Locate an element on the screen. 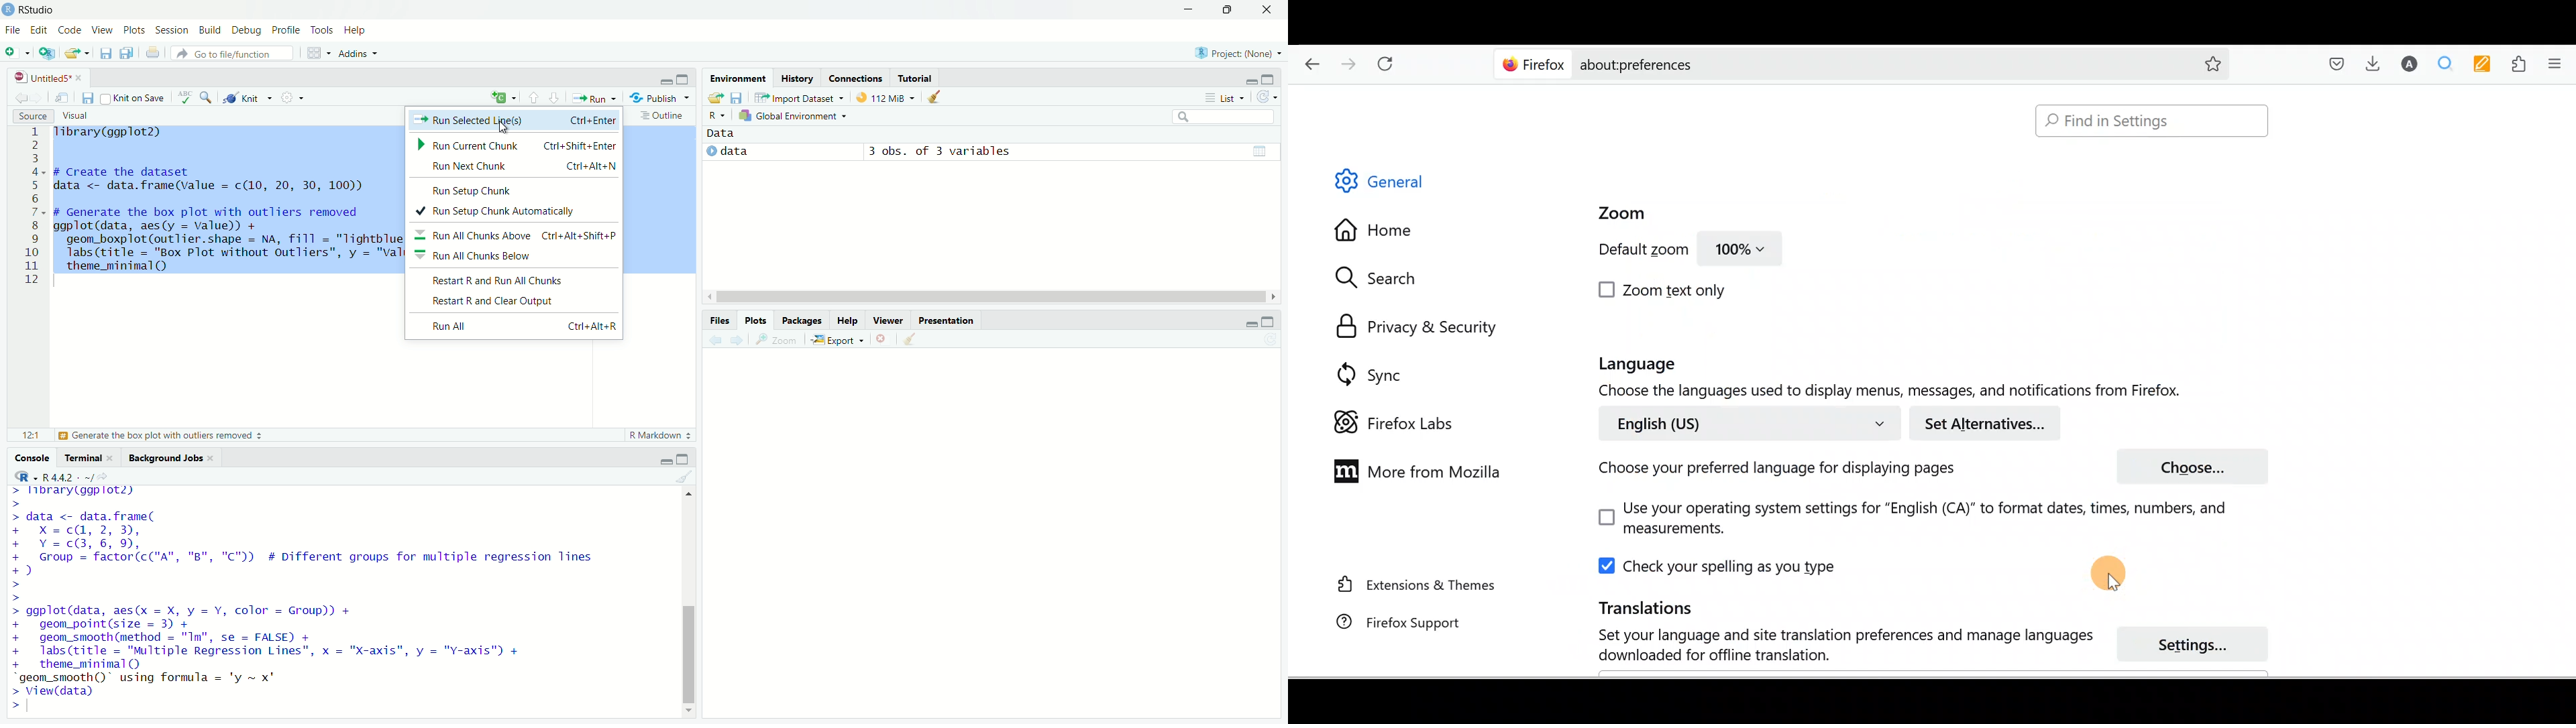 The width and height of the screenshot is (2576, 728). Terminal is located at coordinates (85, 459).